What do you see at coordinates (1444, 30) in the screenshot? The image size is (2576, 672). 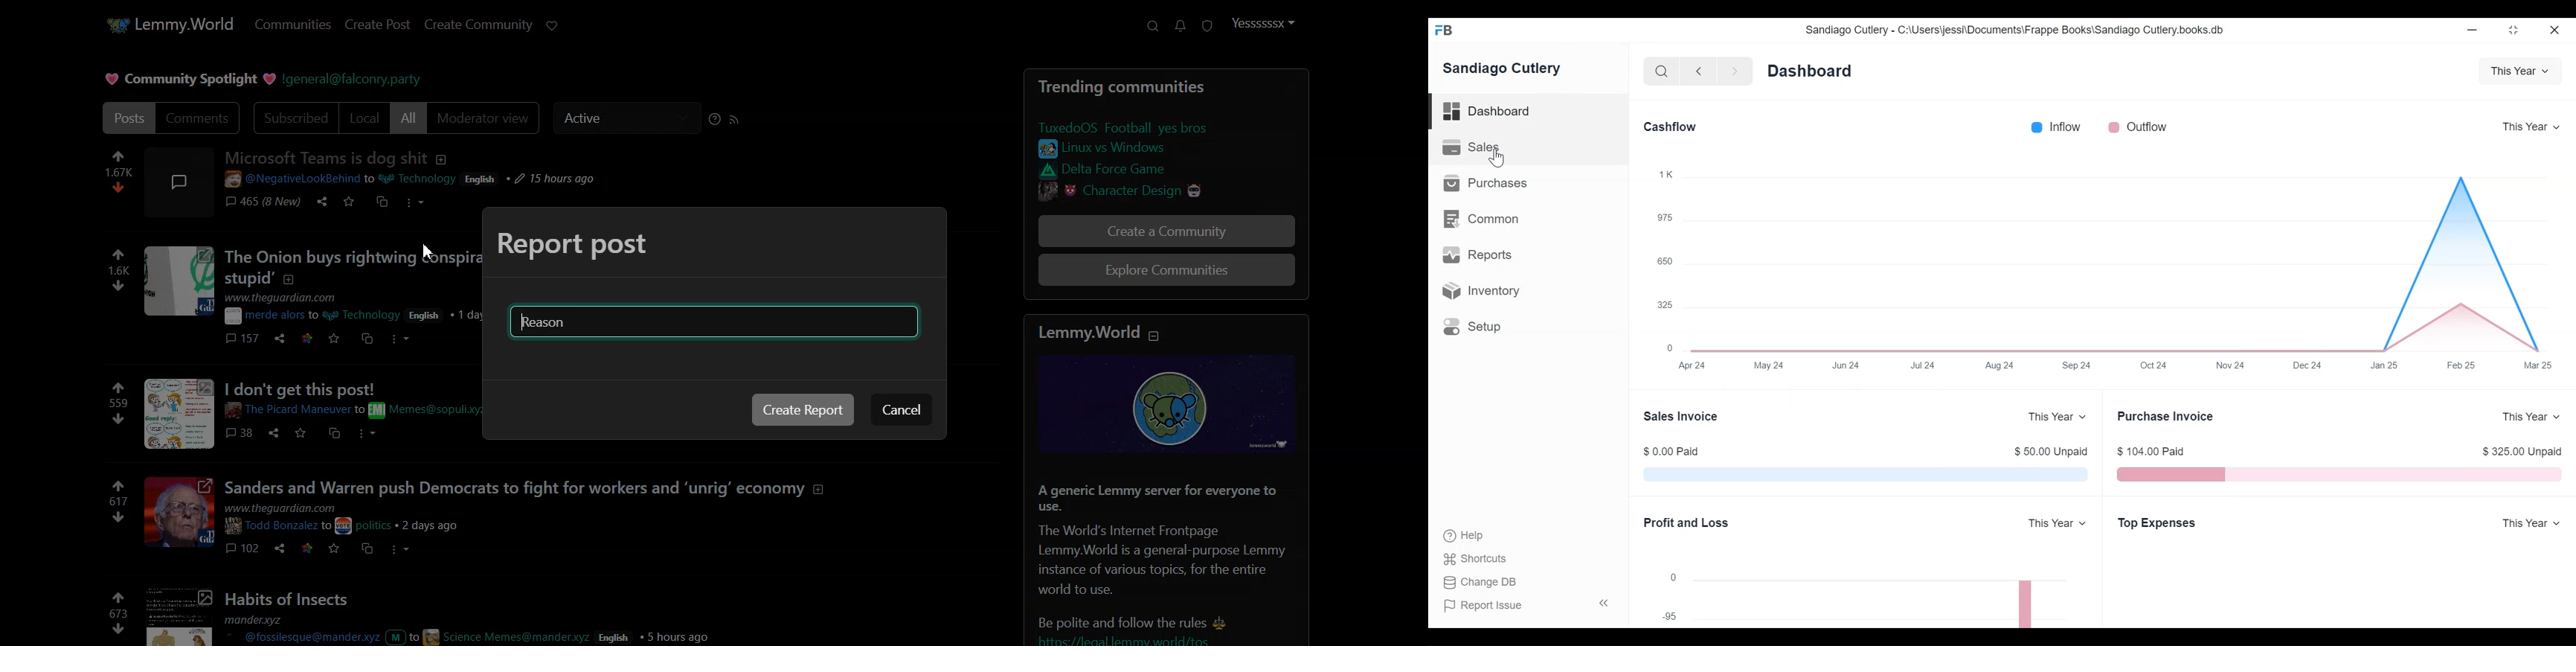 I see `FB logo` at bounding box center [1444, 30].